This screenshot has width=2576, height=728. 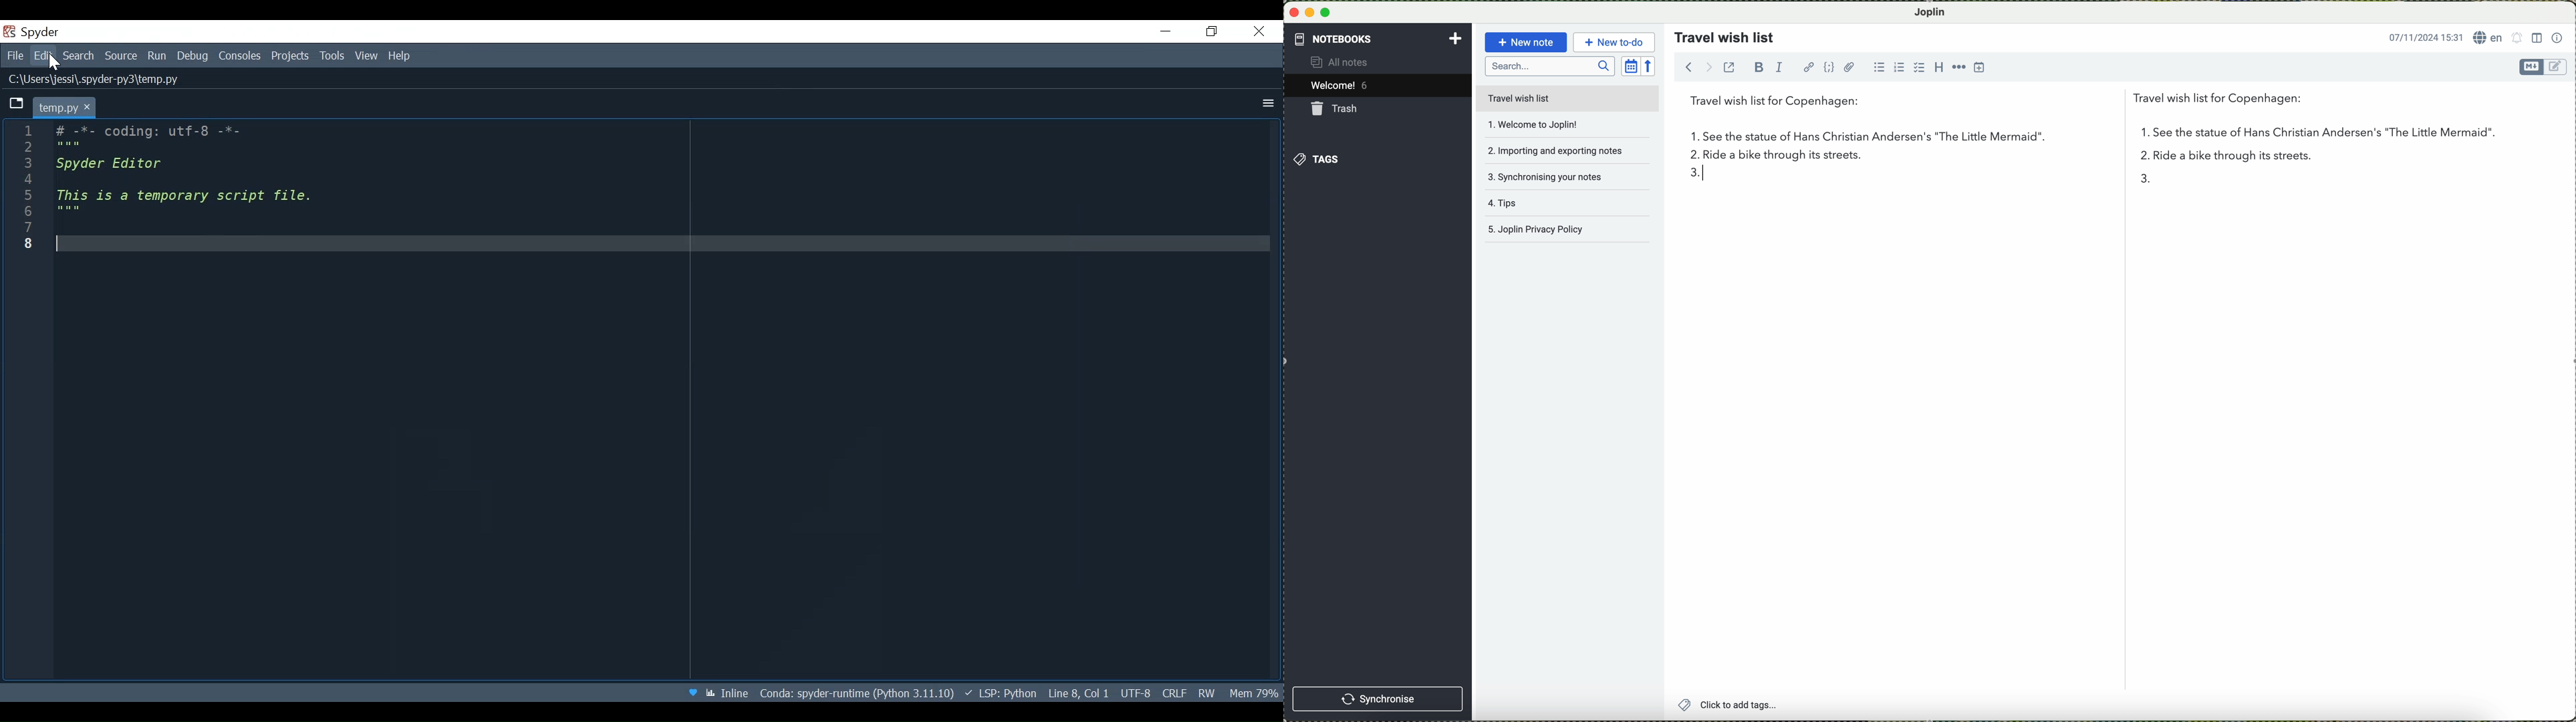 I want to click on travel wish list, so click(x=1720, y=34).